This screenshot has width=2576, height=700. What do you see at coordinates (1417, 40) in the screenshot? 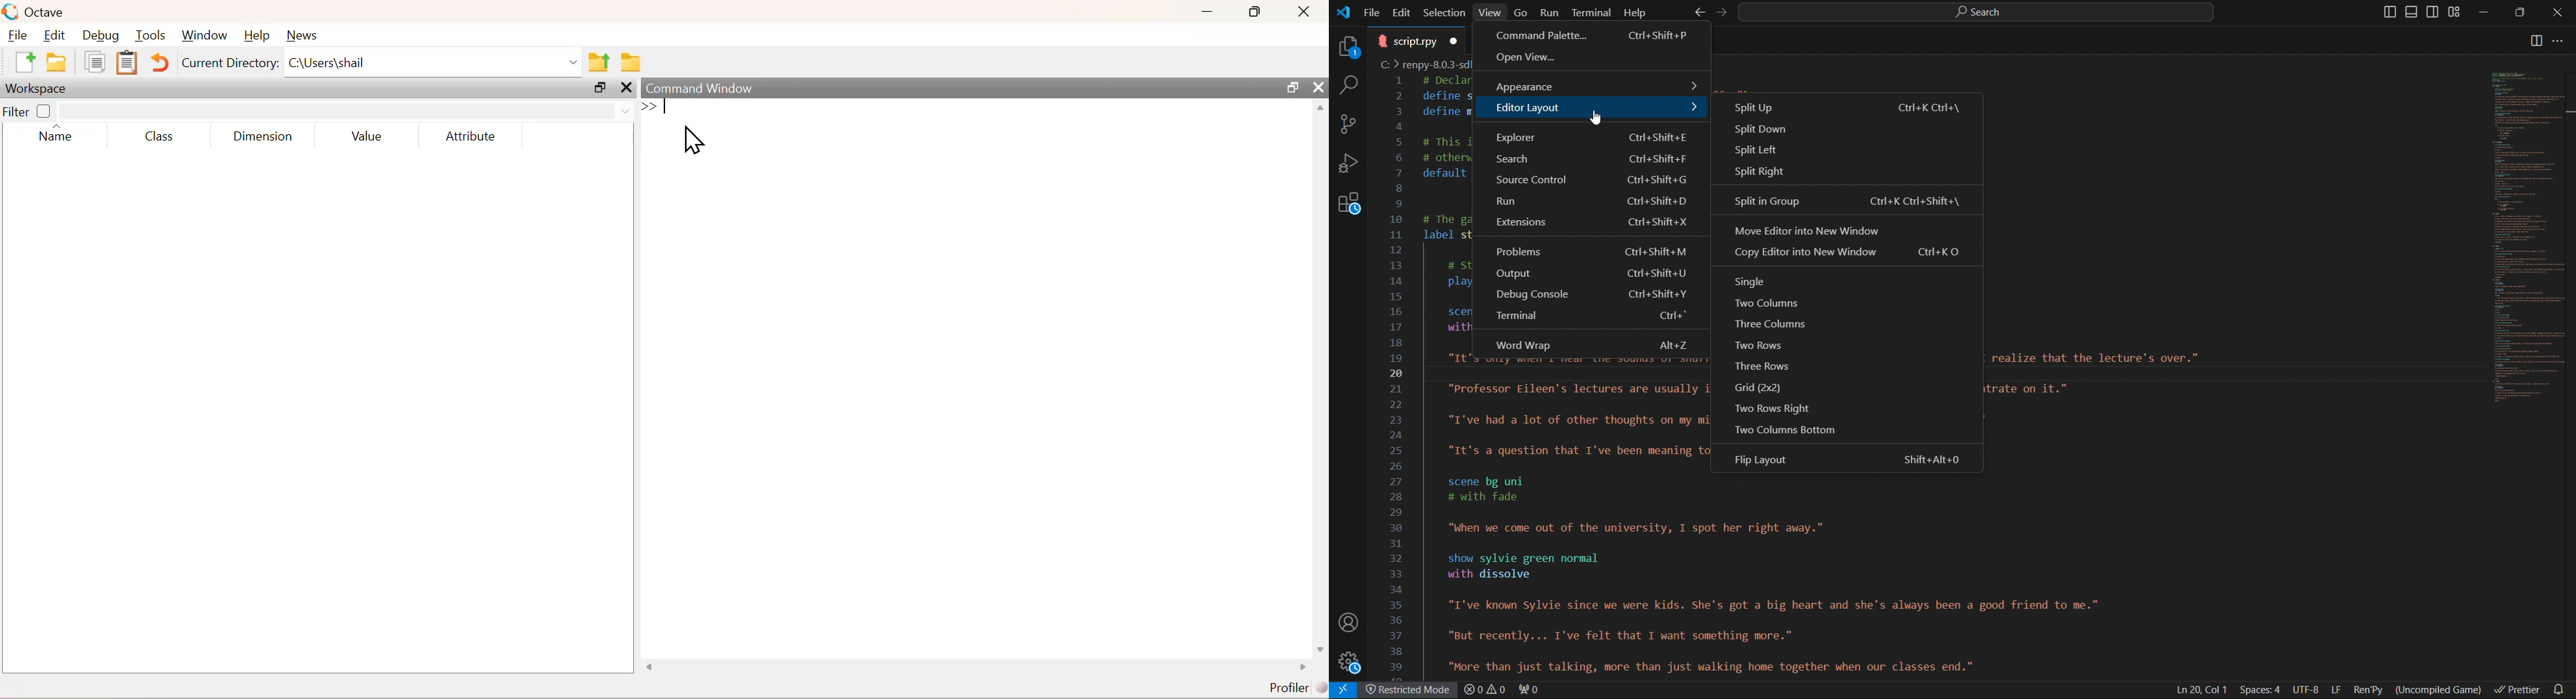
I see `script.rpy` at bounding box center [1417, 40].